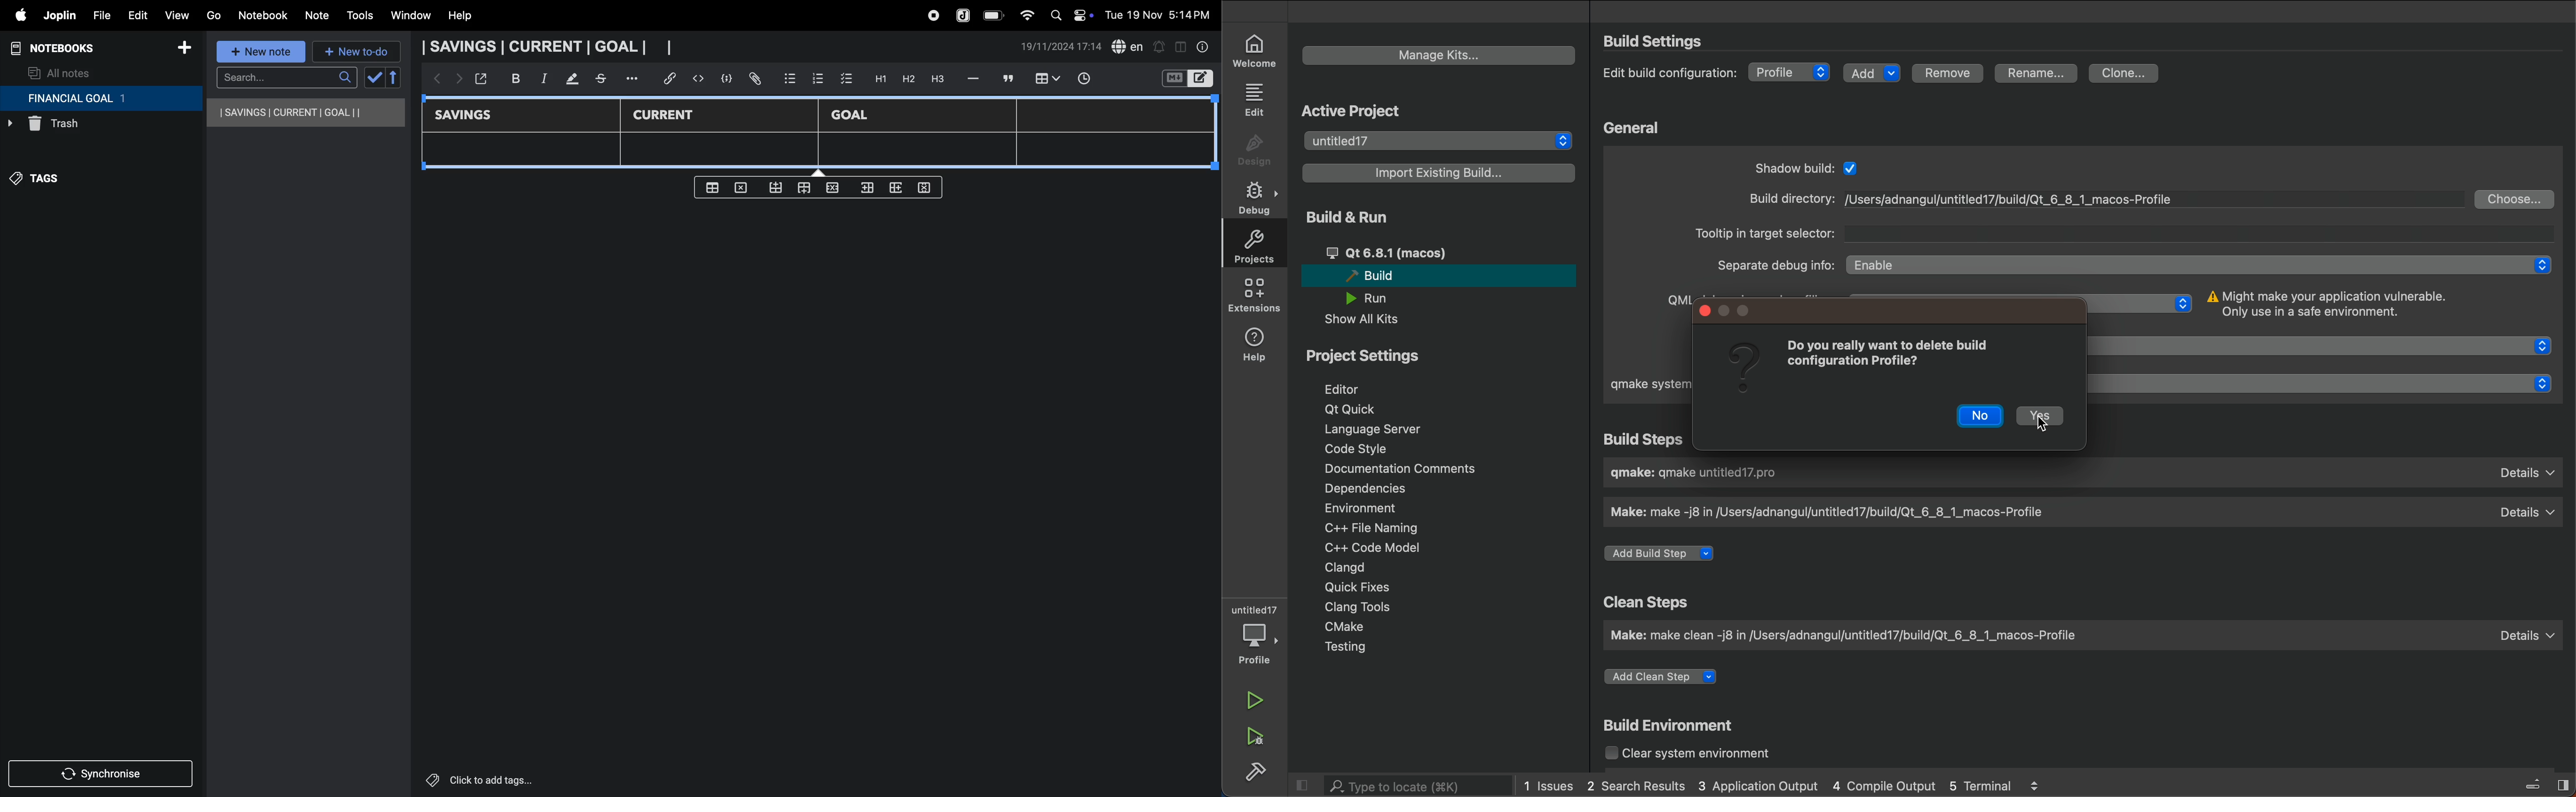 The width and height of the screenshot is (2576, 812). Describe the element at coordinates (2531, 474) in the screenshot. I see `details` at that location.